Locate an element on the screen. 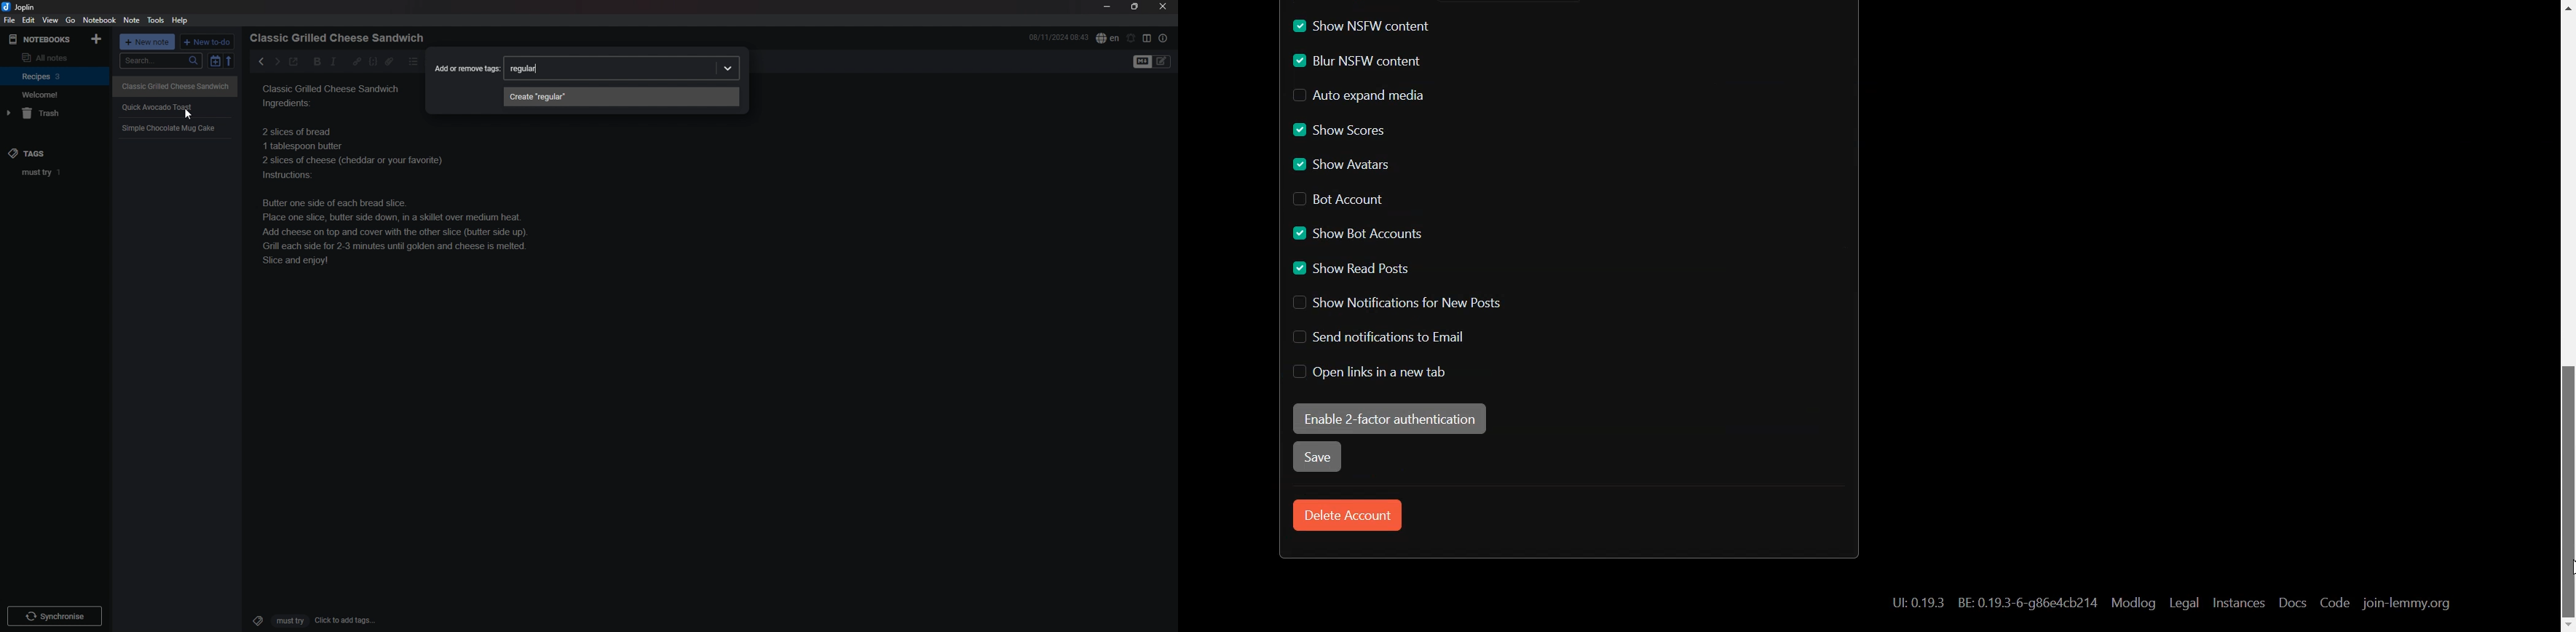 The image size is (2576, 644). create tag is located at coordinates (621, 97).